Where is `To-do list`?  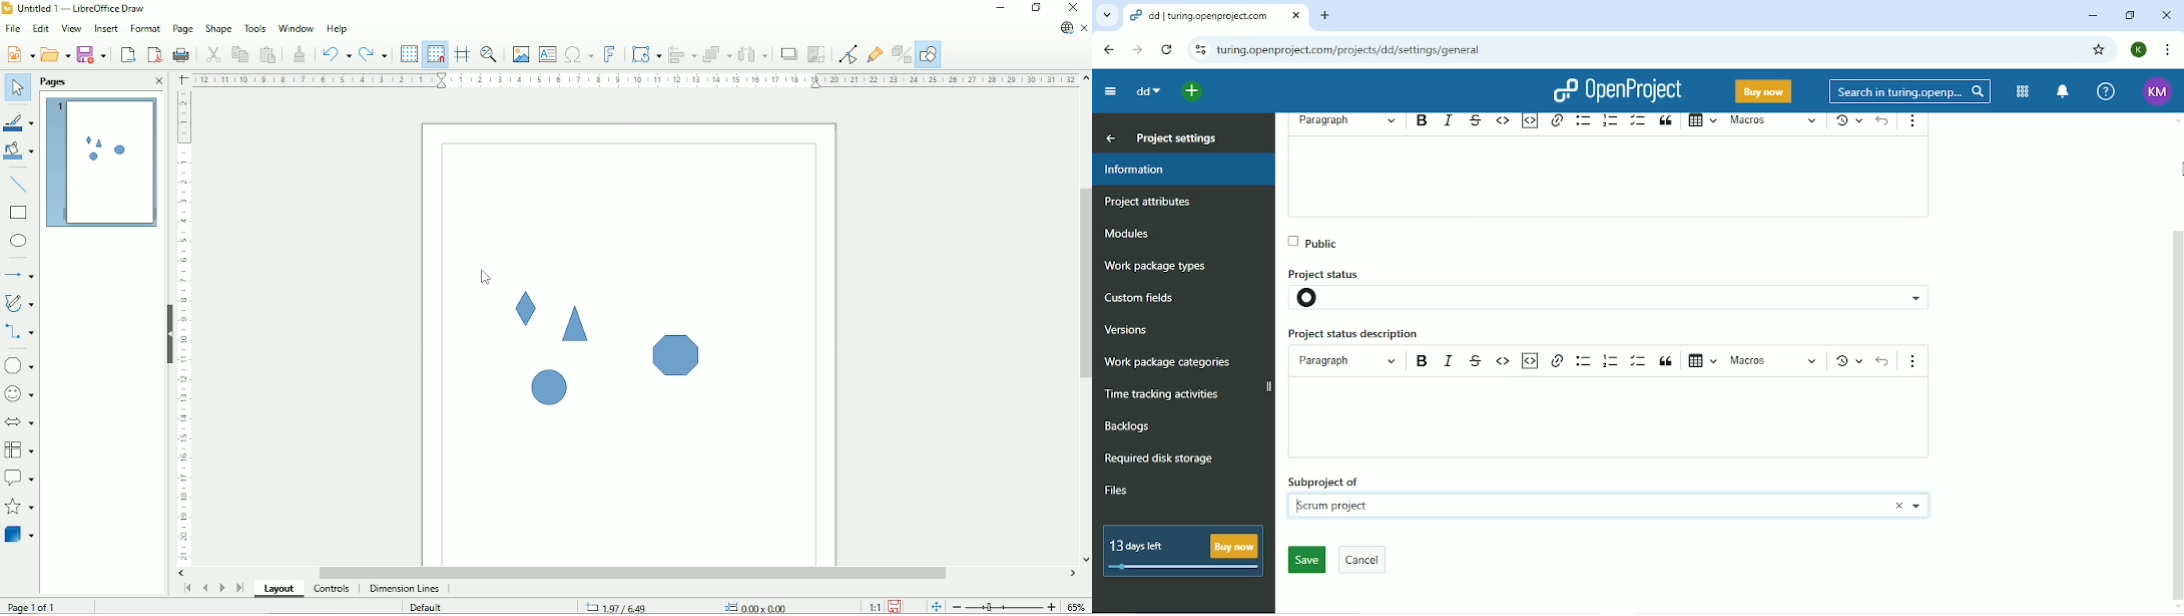 To-do list is located at coordinates (1637, 121).